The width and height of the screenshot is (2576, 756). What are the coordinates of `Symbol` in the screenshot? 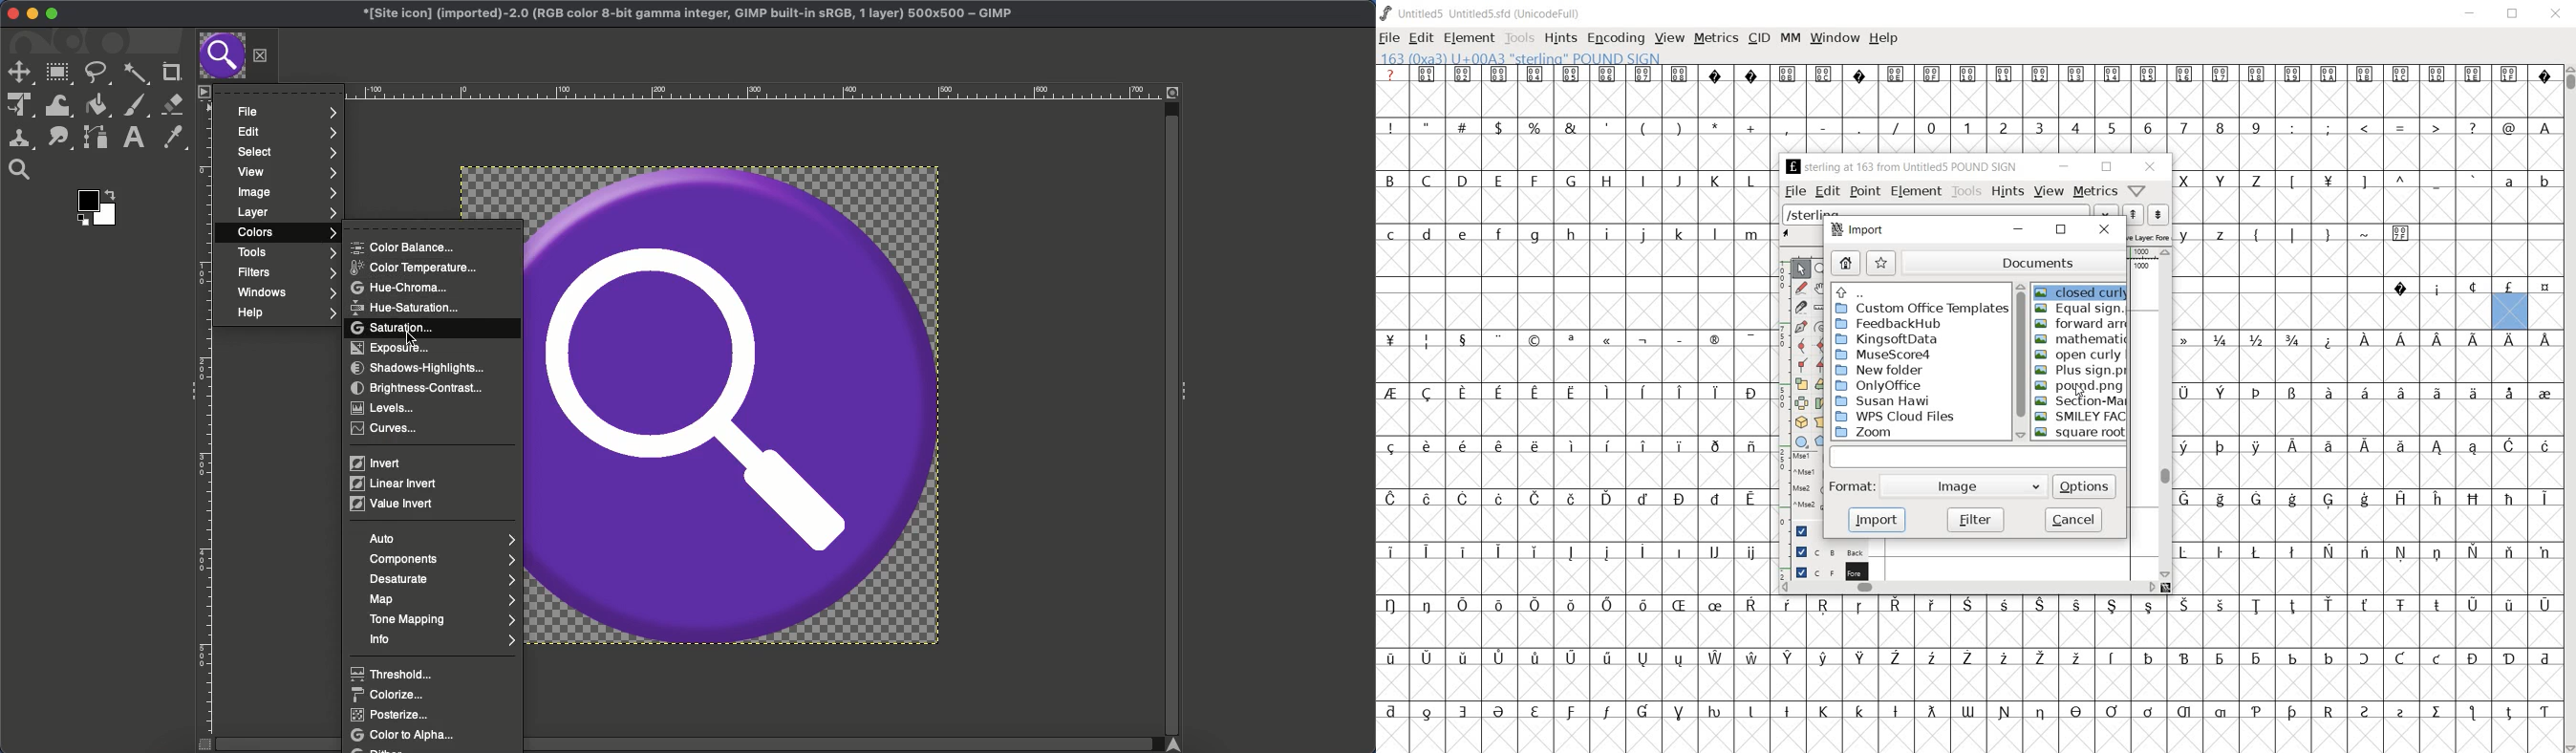 It's located at (1895, 712).